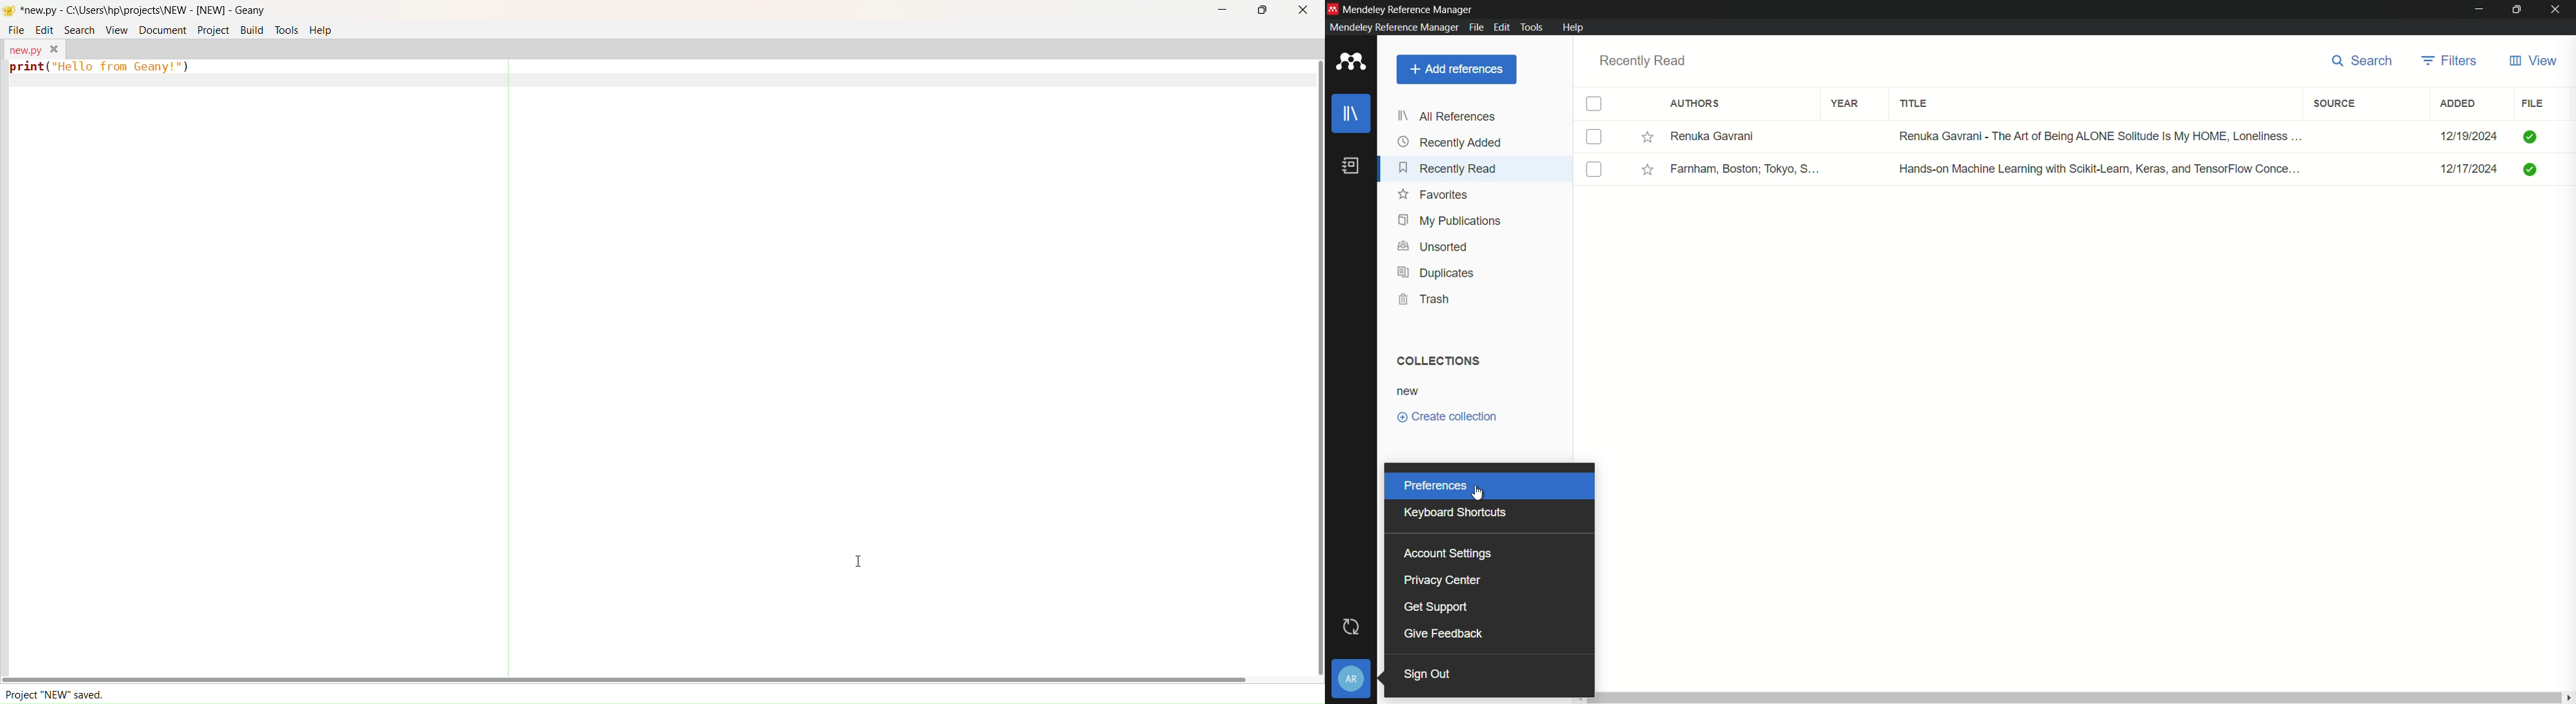  I want to click on my publication, so click(1446, 220).